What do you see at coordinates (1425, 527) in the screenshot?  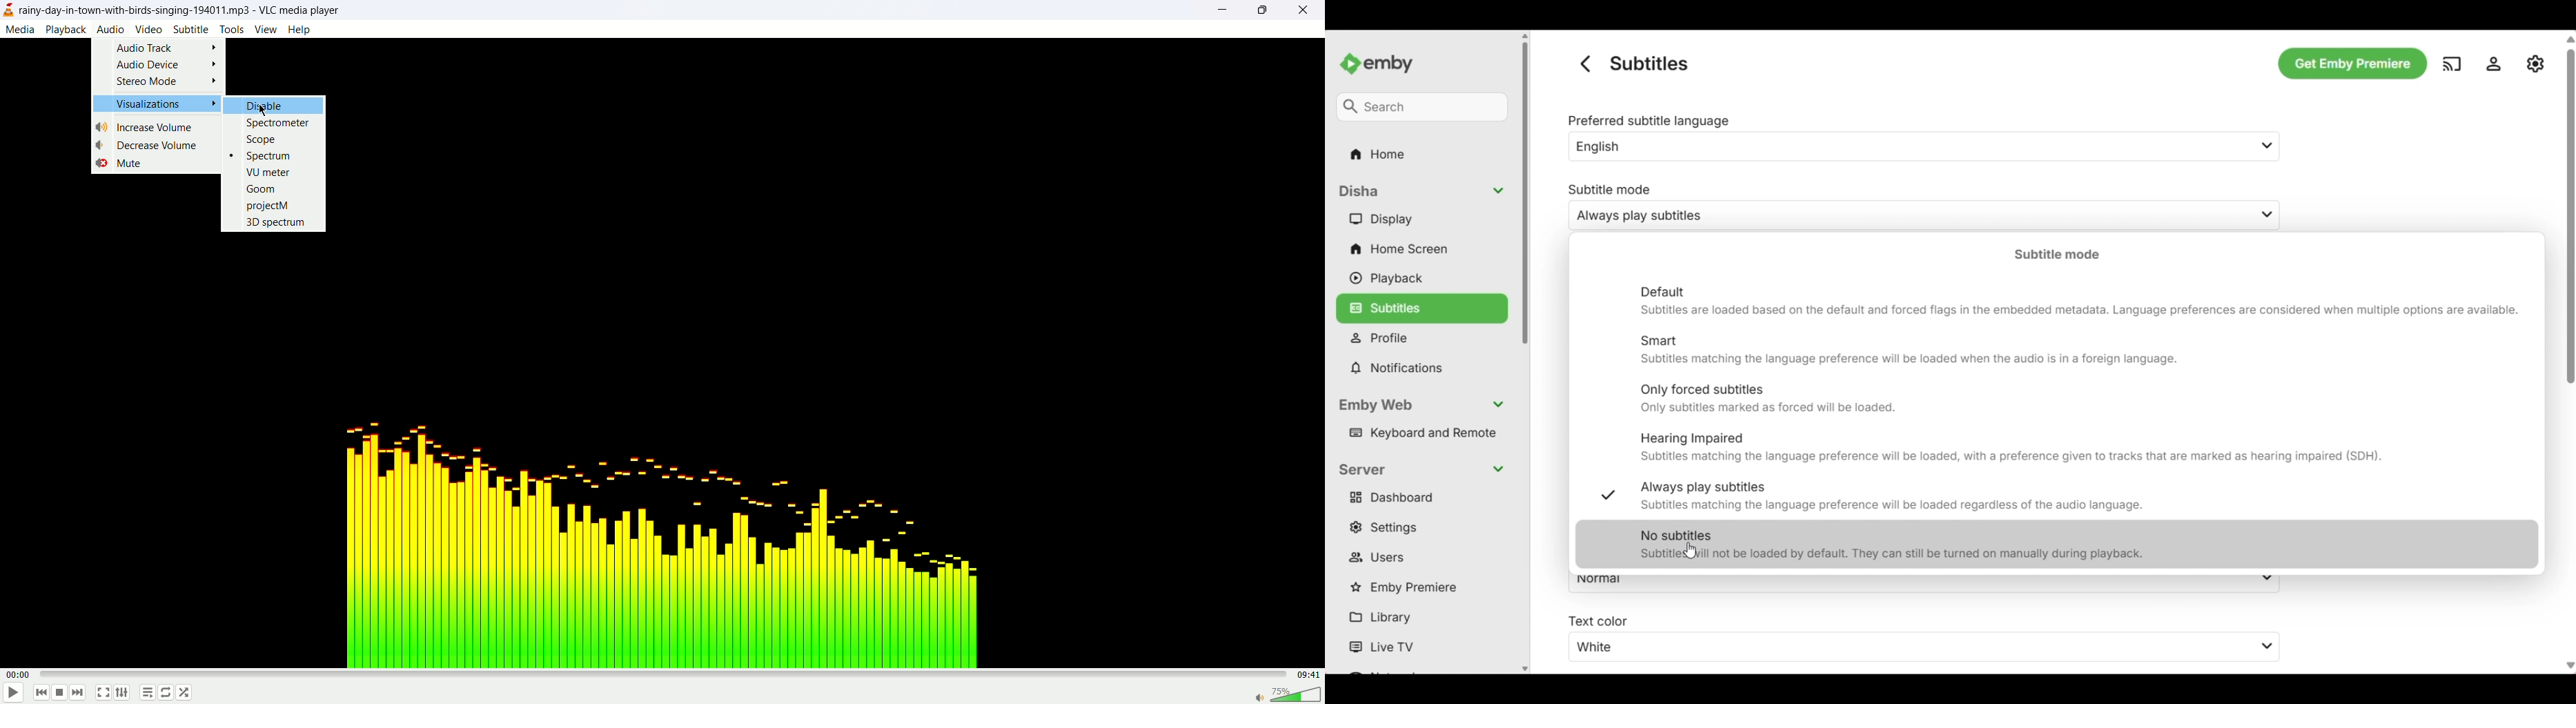 I see `Settings` at bounding box center [1425, 527].